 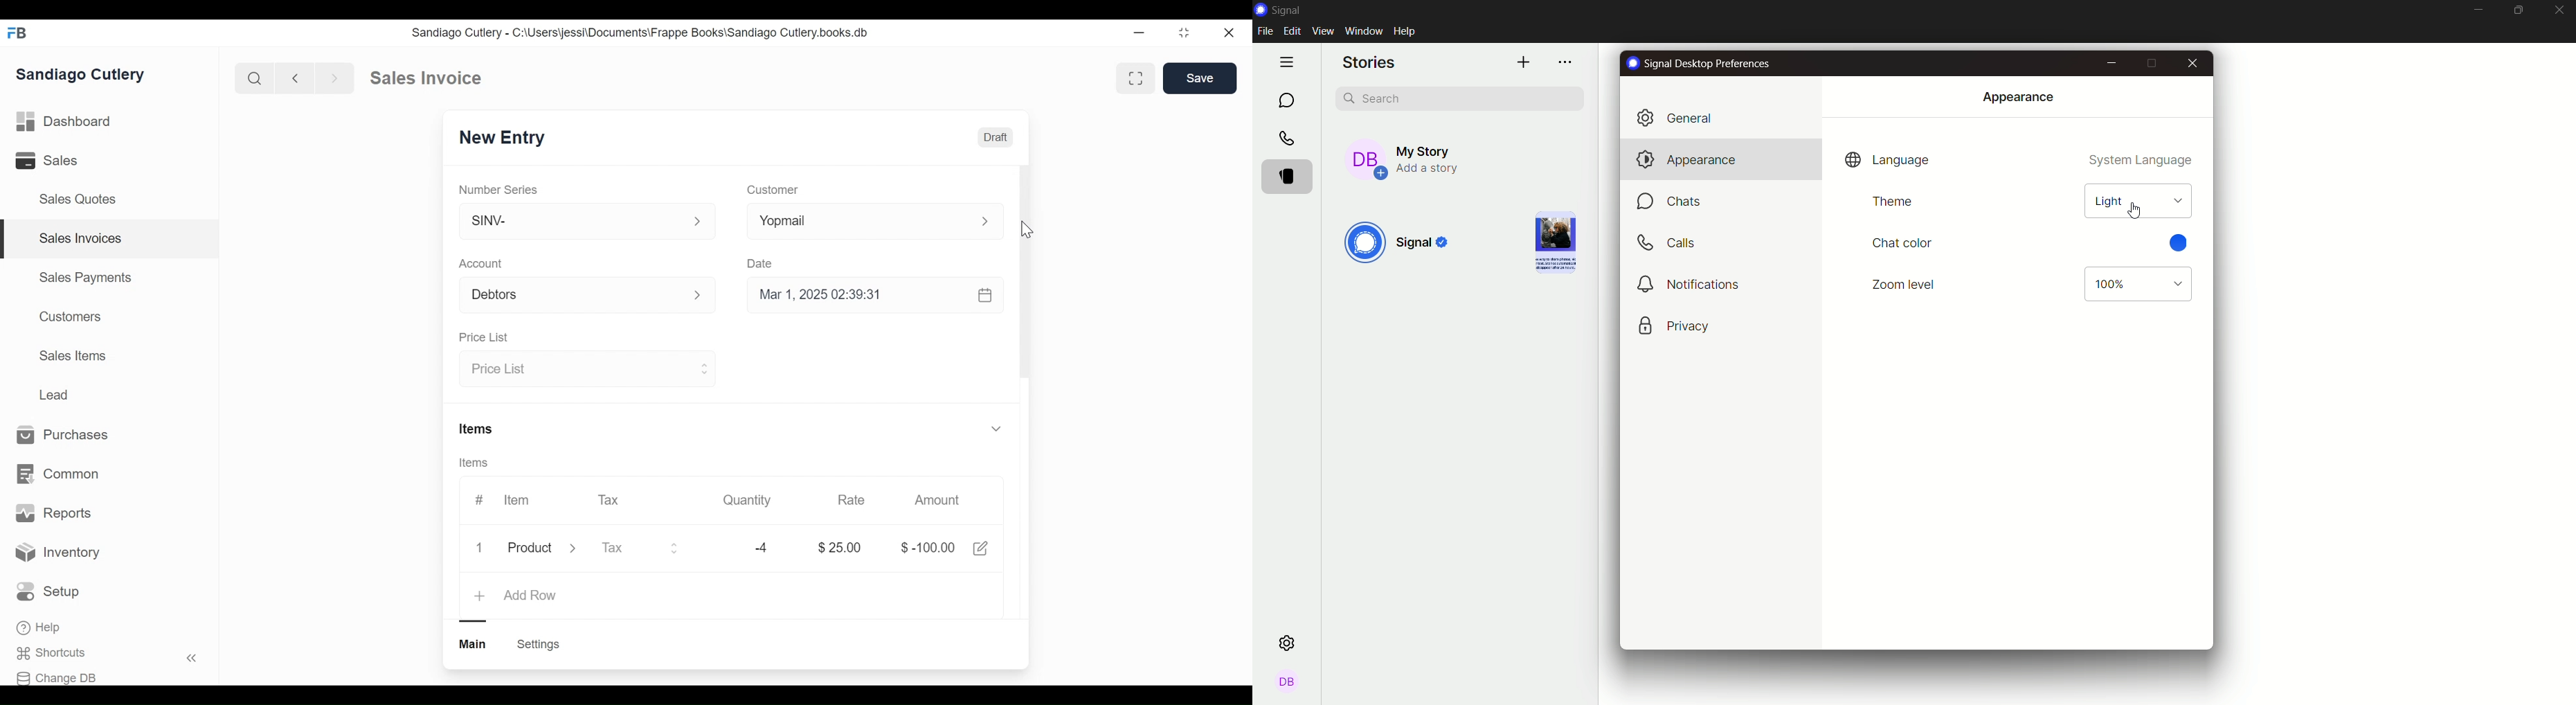 What do you see at coordinates (1137, 78) in the screenshot?
I see `Toggle between form and full width` at bounding box center [1137, 78].